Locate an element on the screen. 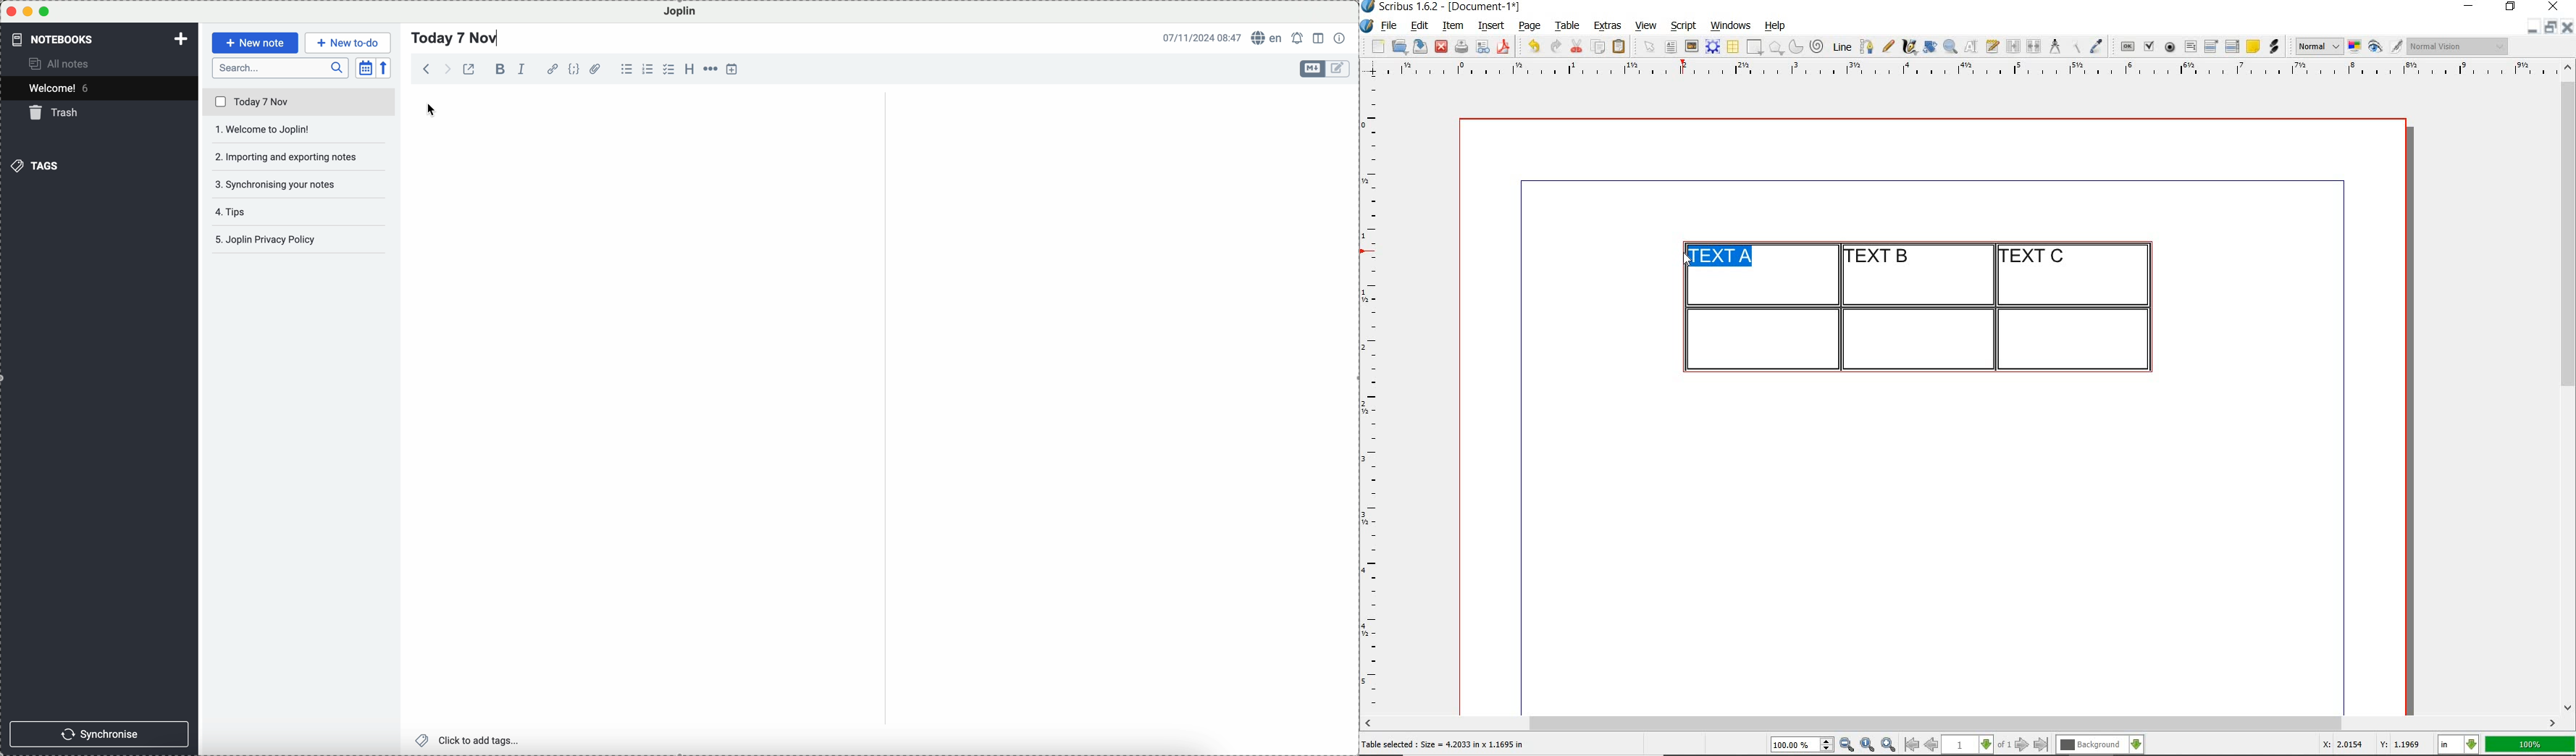 The image size is (2576, 756). hyperlink is located at coordinates (553, 69).